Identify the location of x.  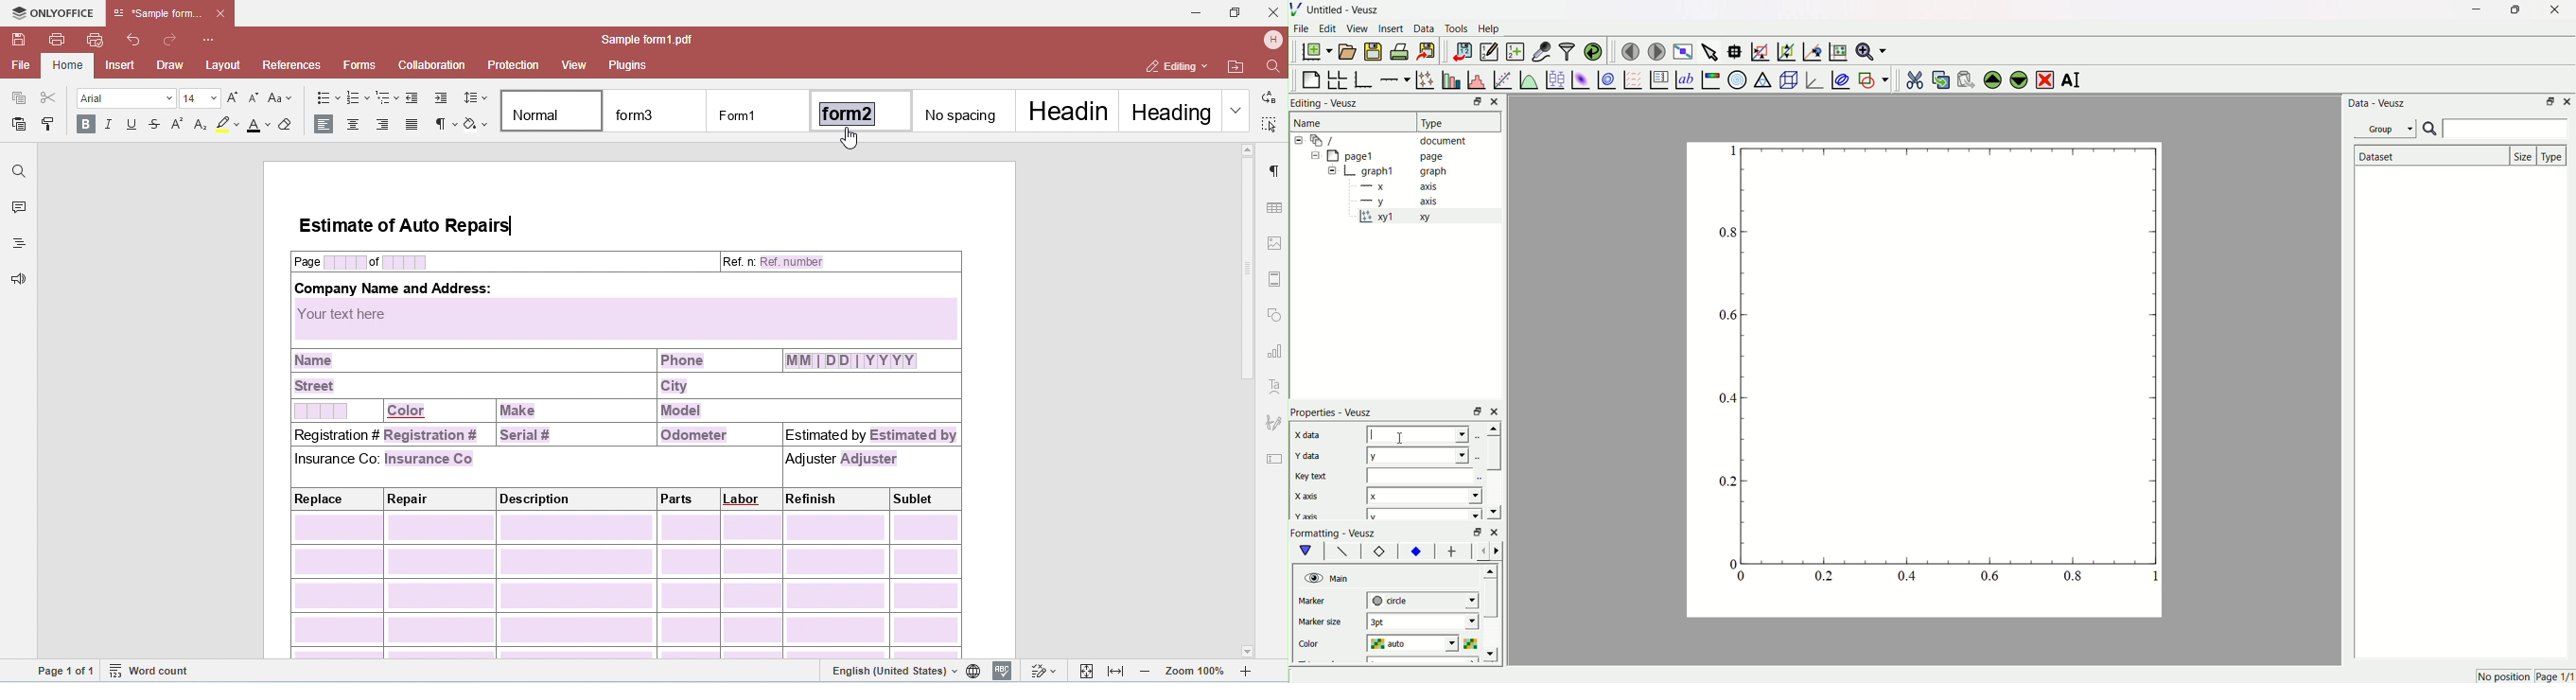
(1419, 435).